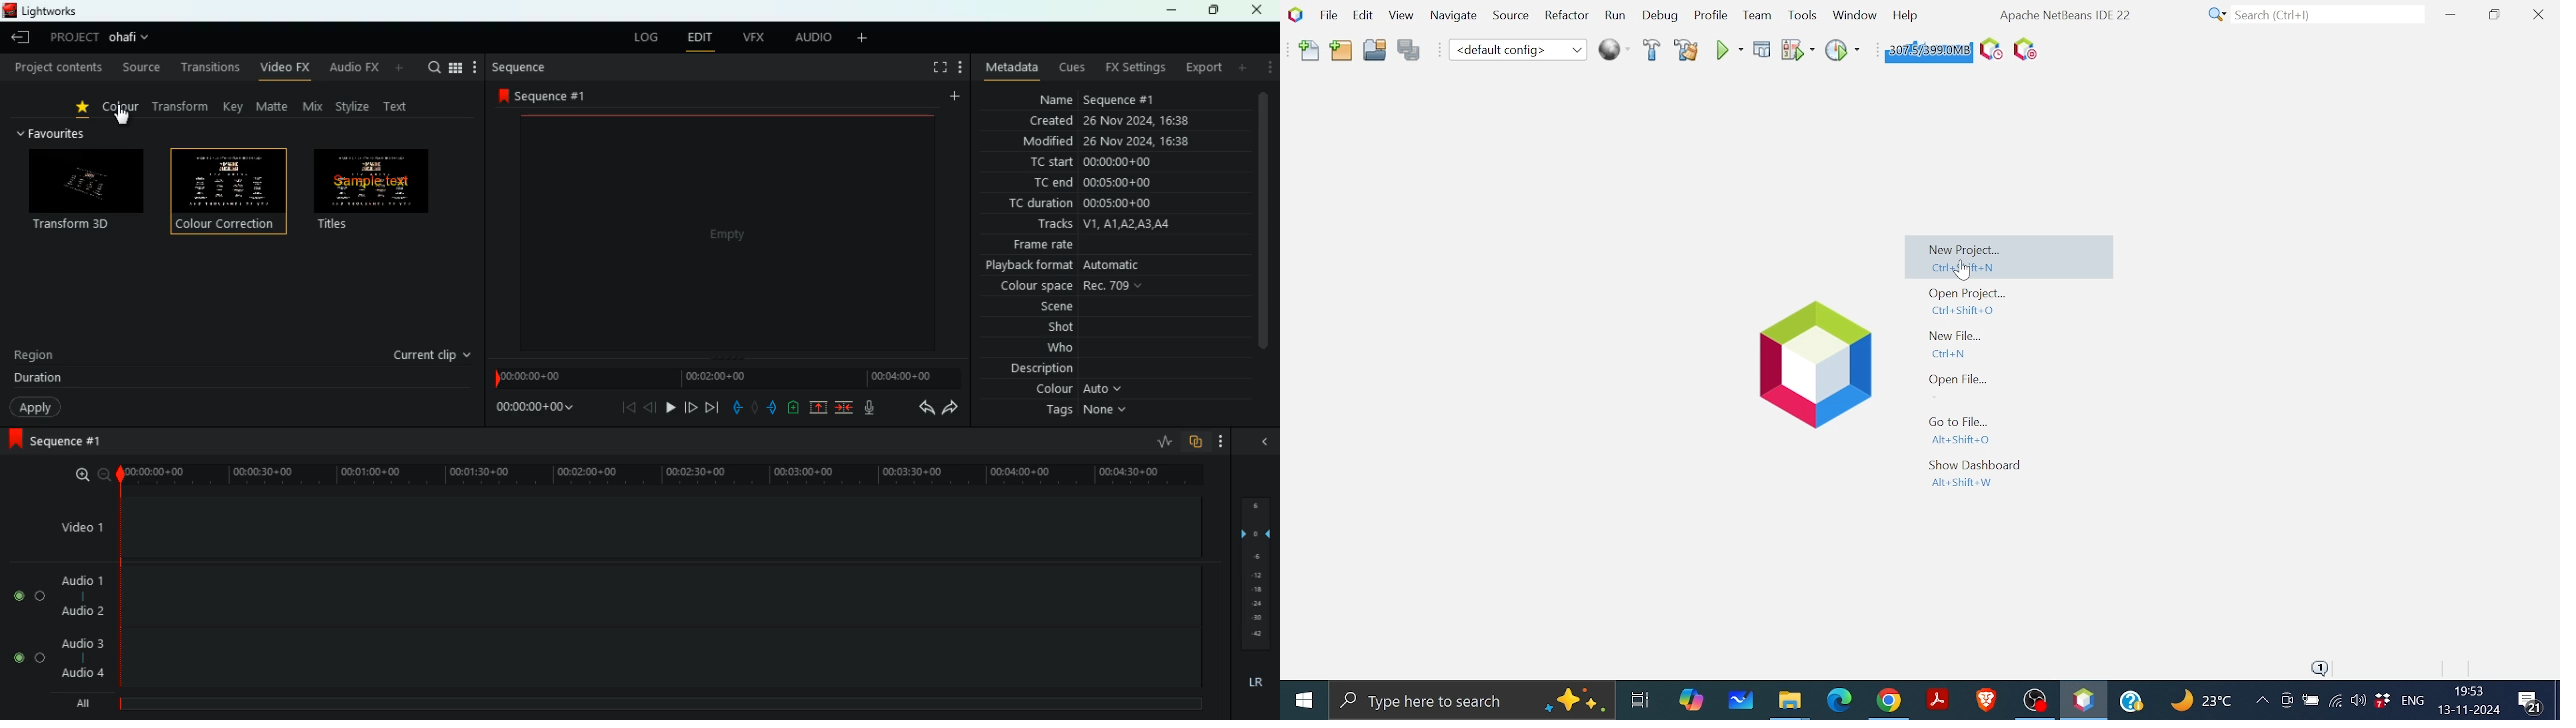 This screenshot has width=2576, height=728. I want to click on time, so click(531, 410).